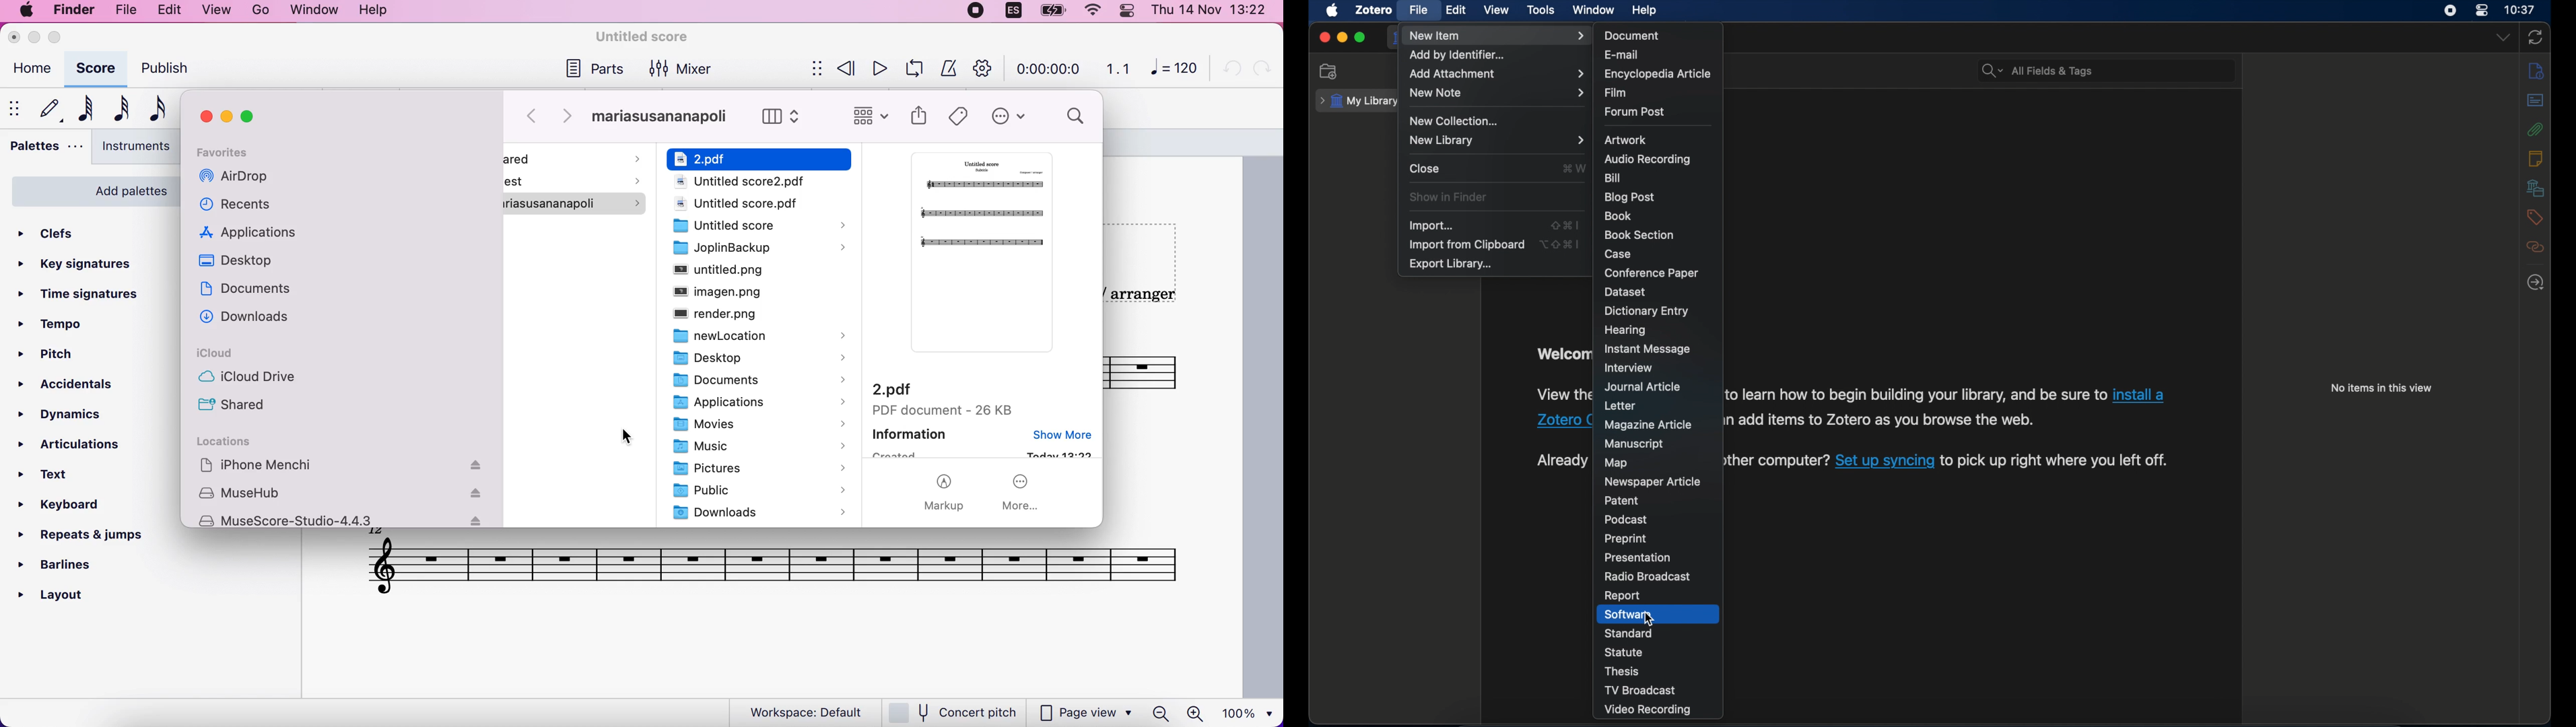 This screenshot has width=2576, height=728. What do you see at coordinates (982, 442) in the screenshot?
I see `file information` at bounding box center [982, 442].